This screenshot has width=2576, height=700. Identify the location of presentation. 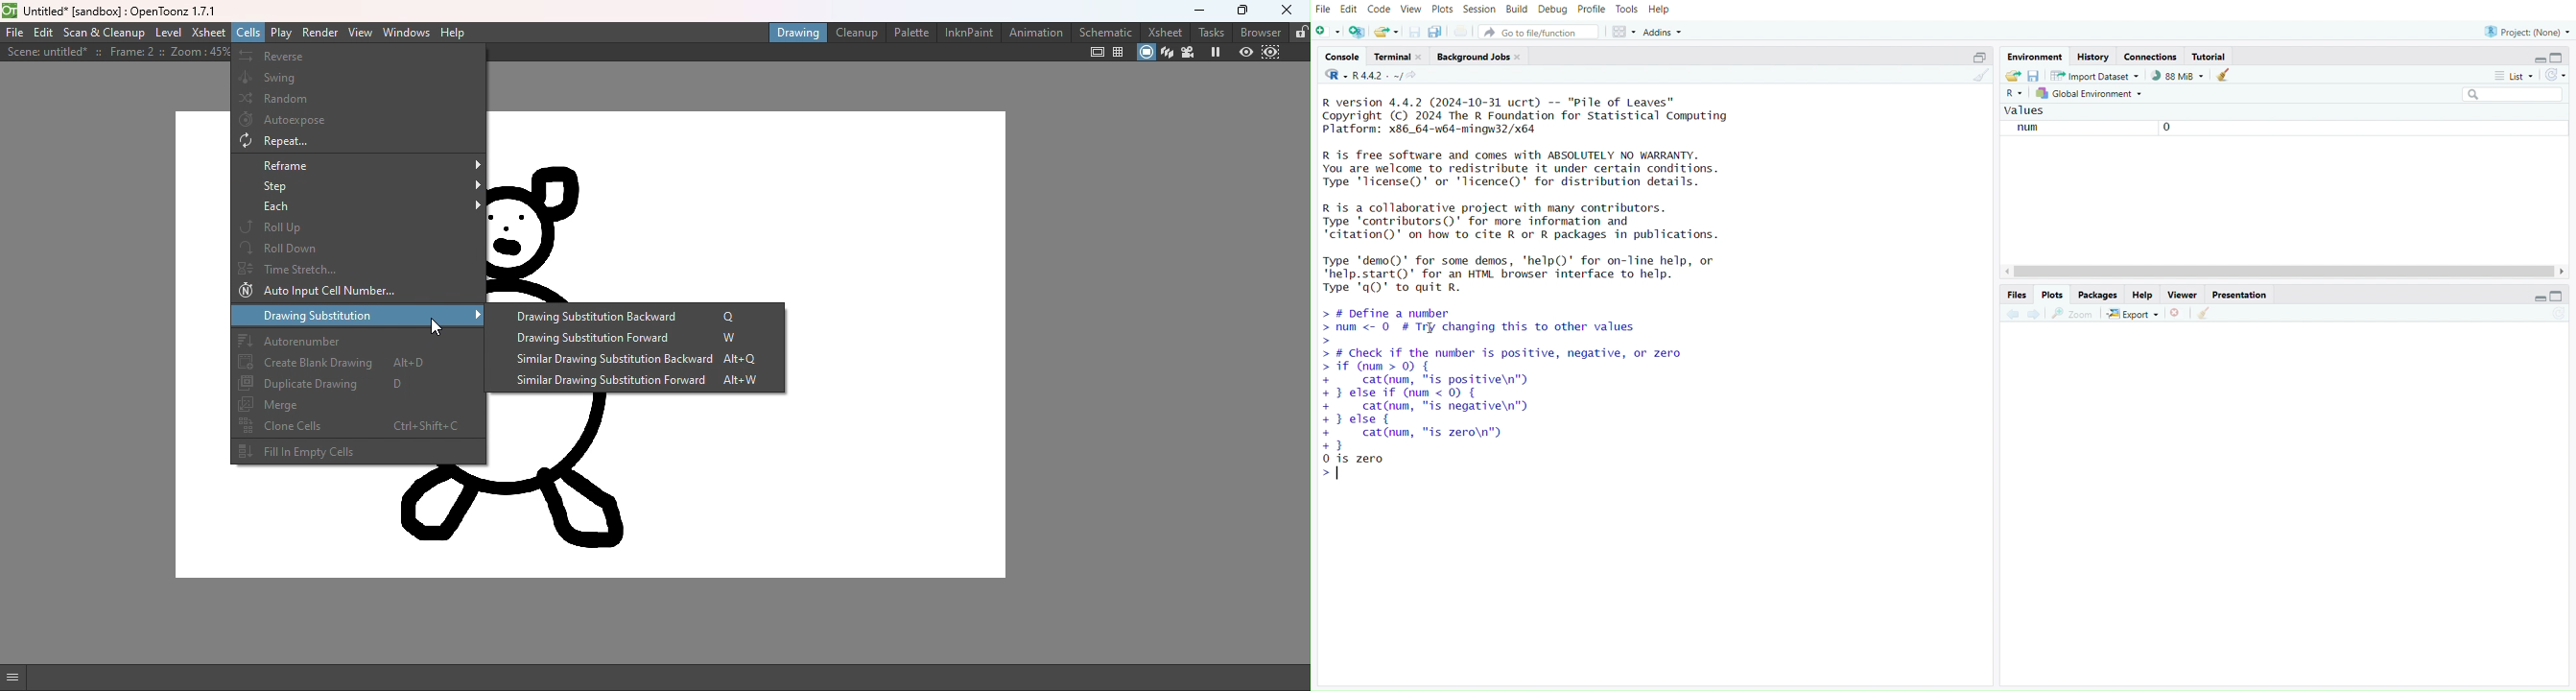
(2241, 295).